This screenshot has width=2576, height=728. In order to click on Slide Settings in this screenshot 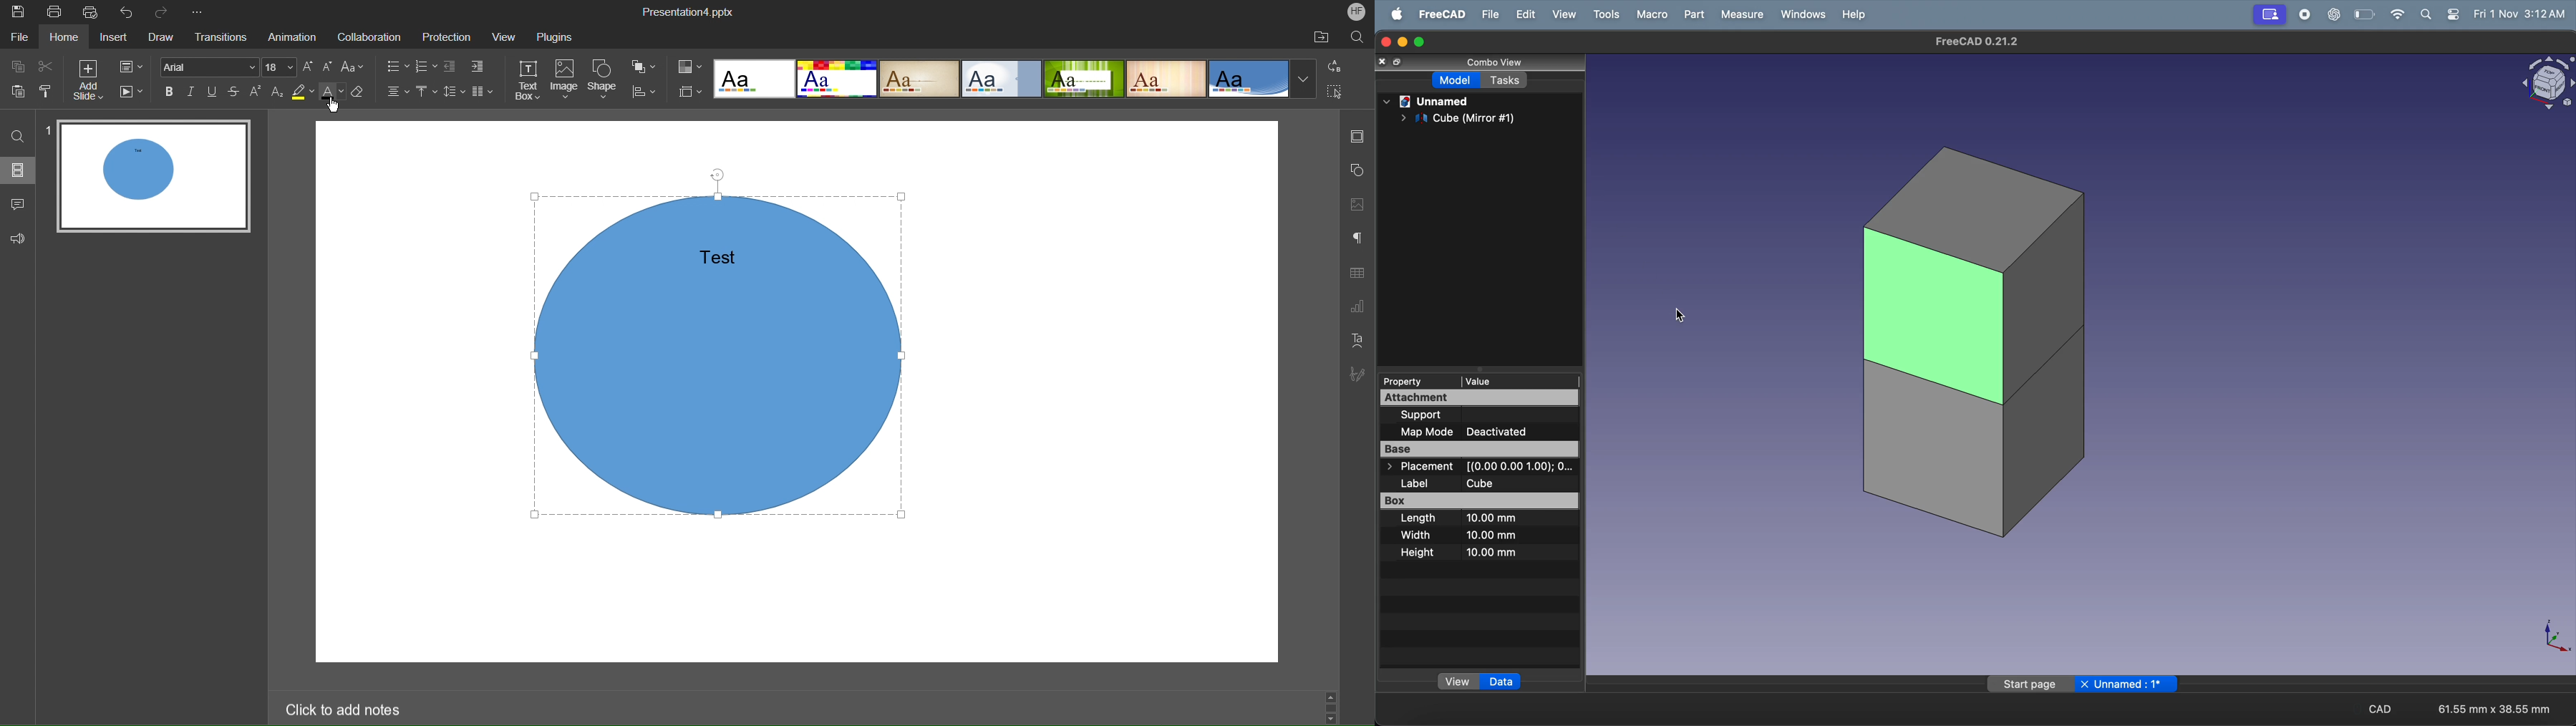, I will do `click(1357, 135)`.